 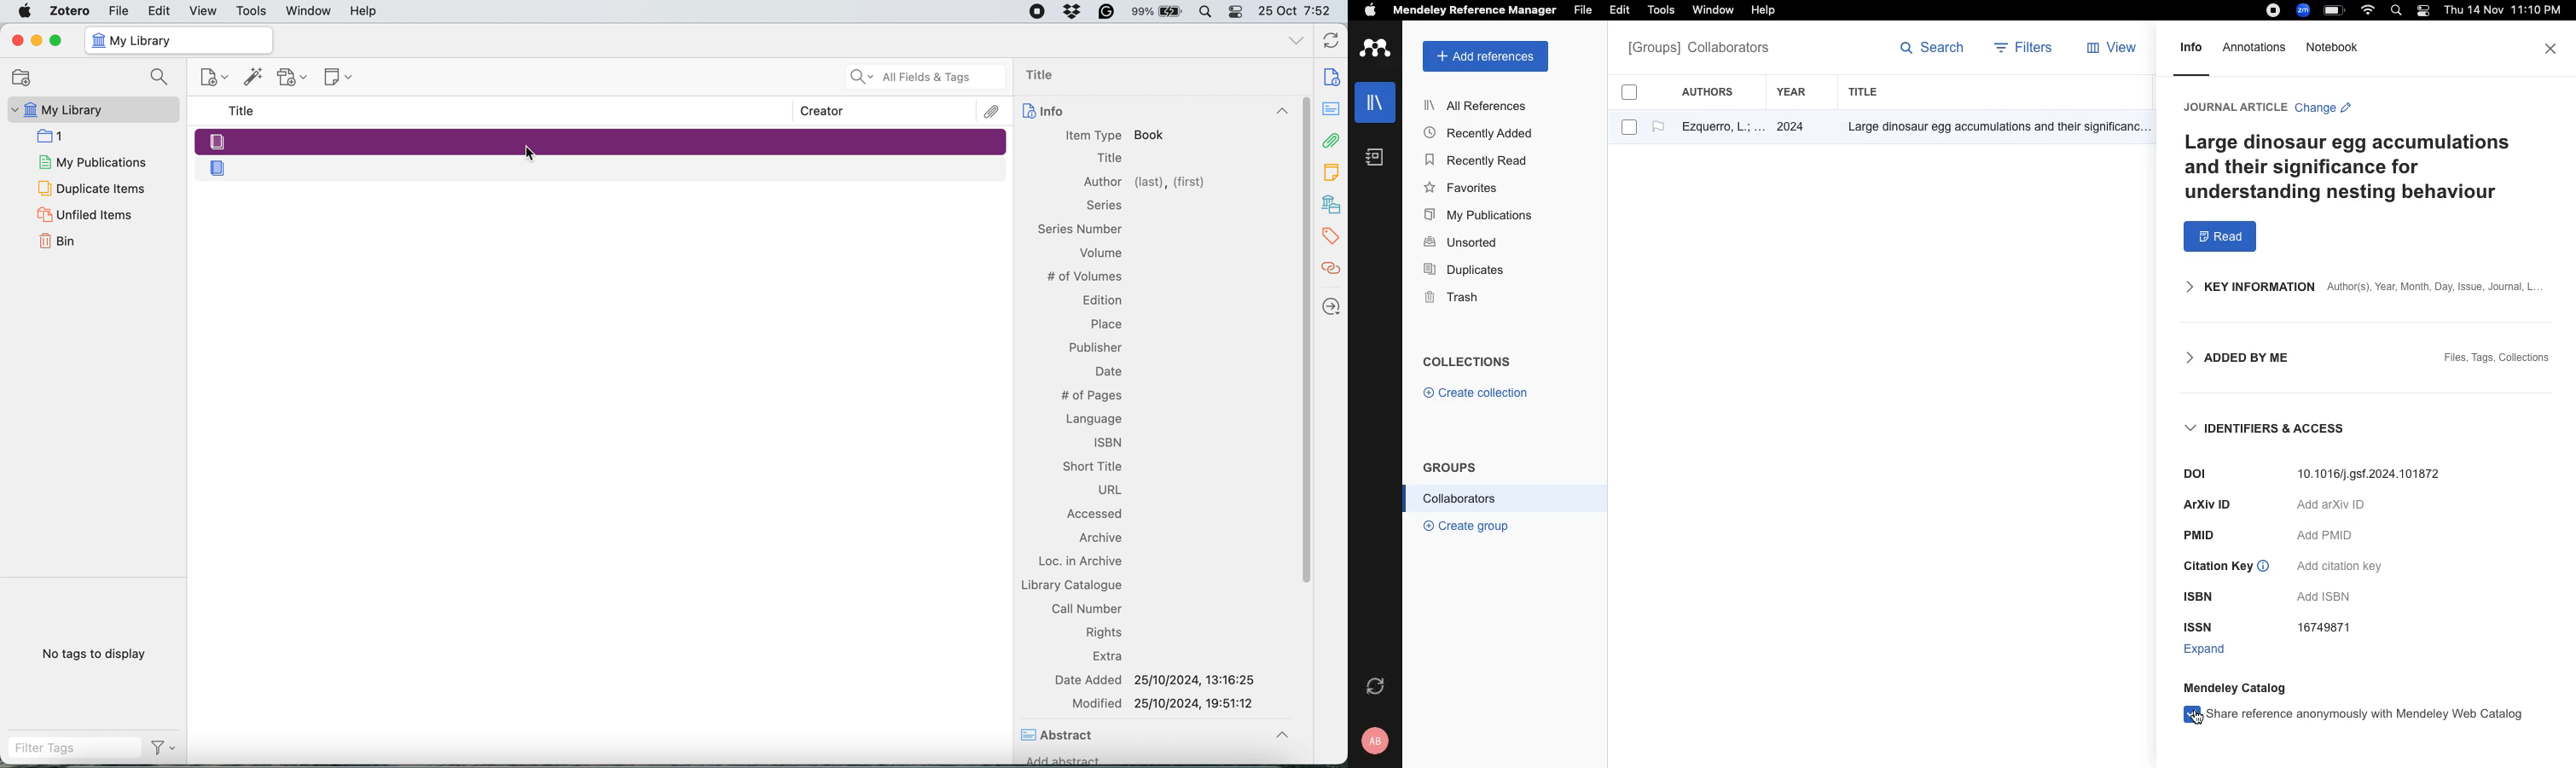 What do you see at coordinates (2026, 49) in the screenshot?
I see `filters` at bounding box center [2026, 49].